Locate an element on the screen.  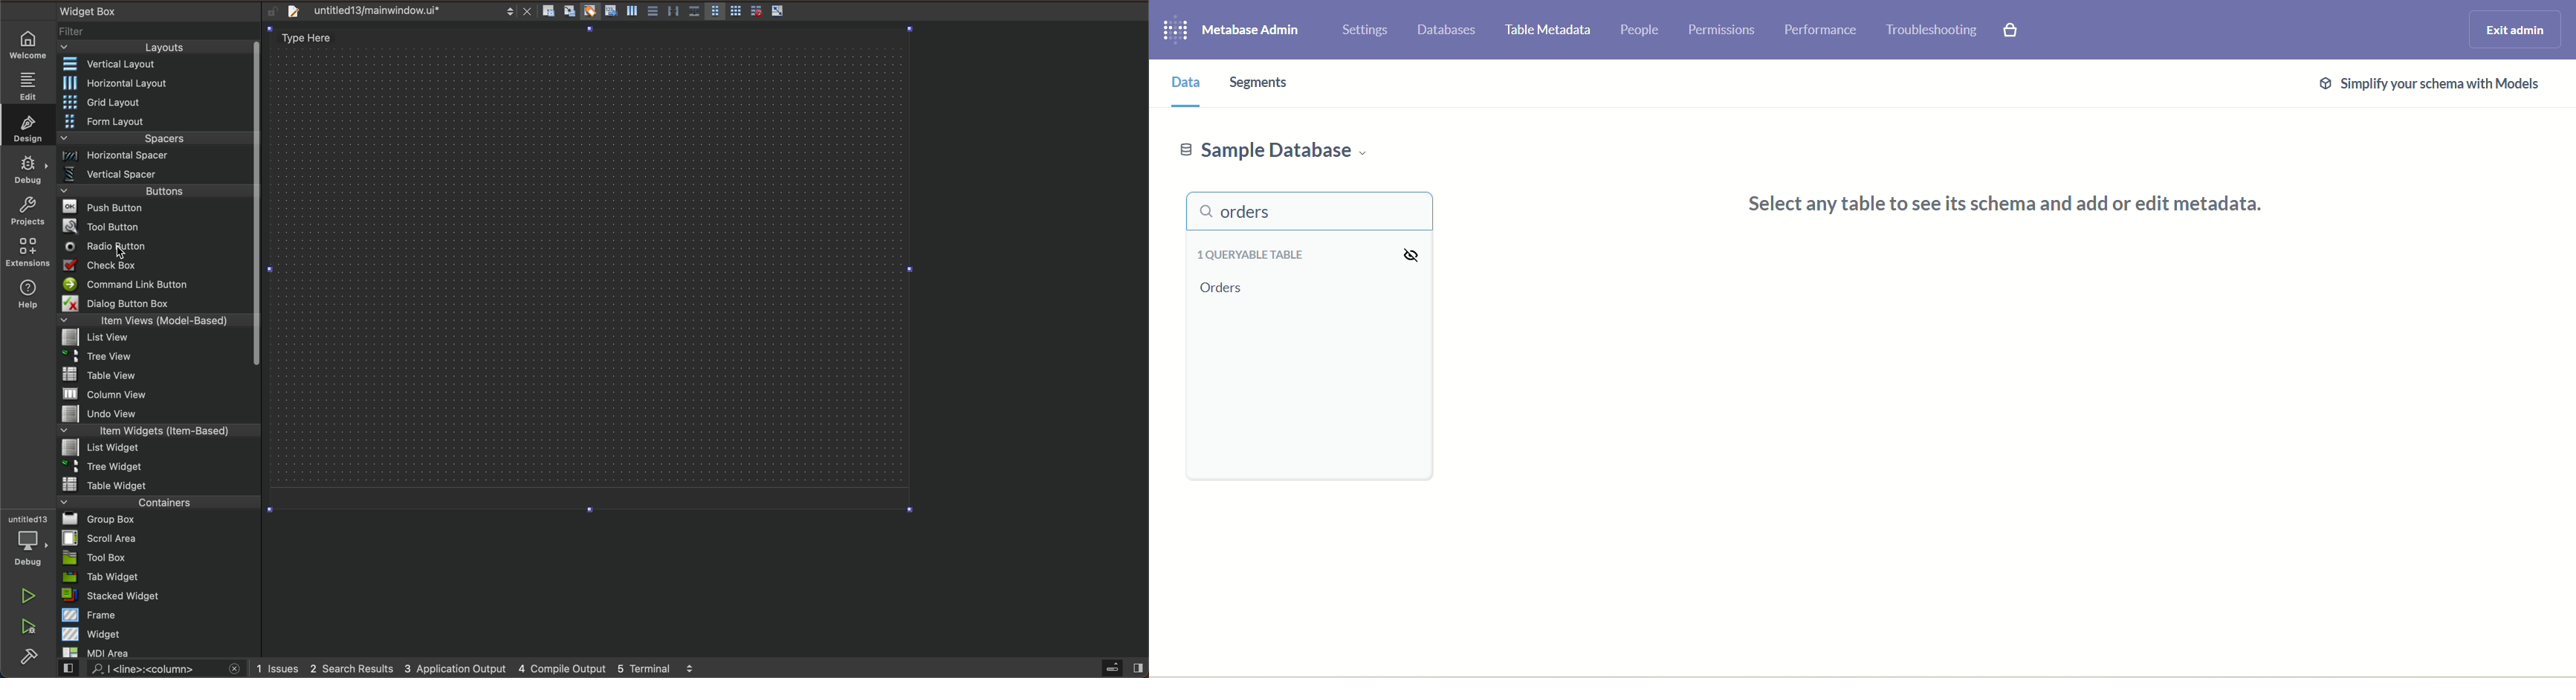
group box is located at coordinates (159, 519).